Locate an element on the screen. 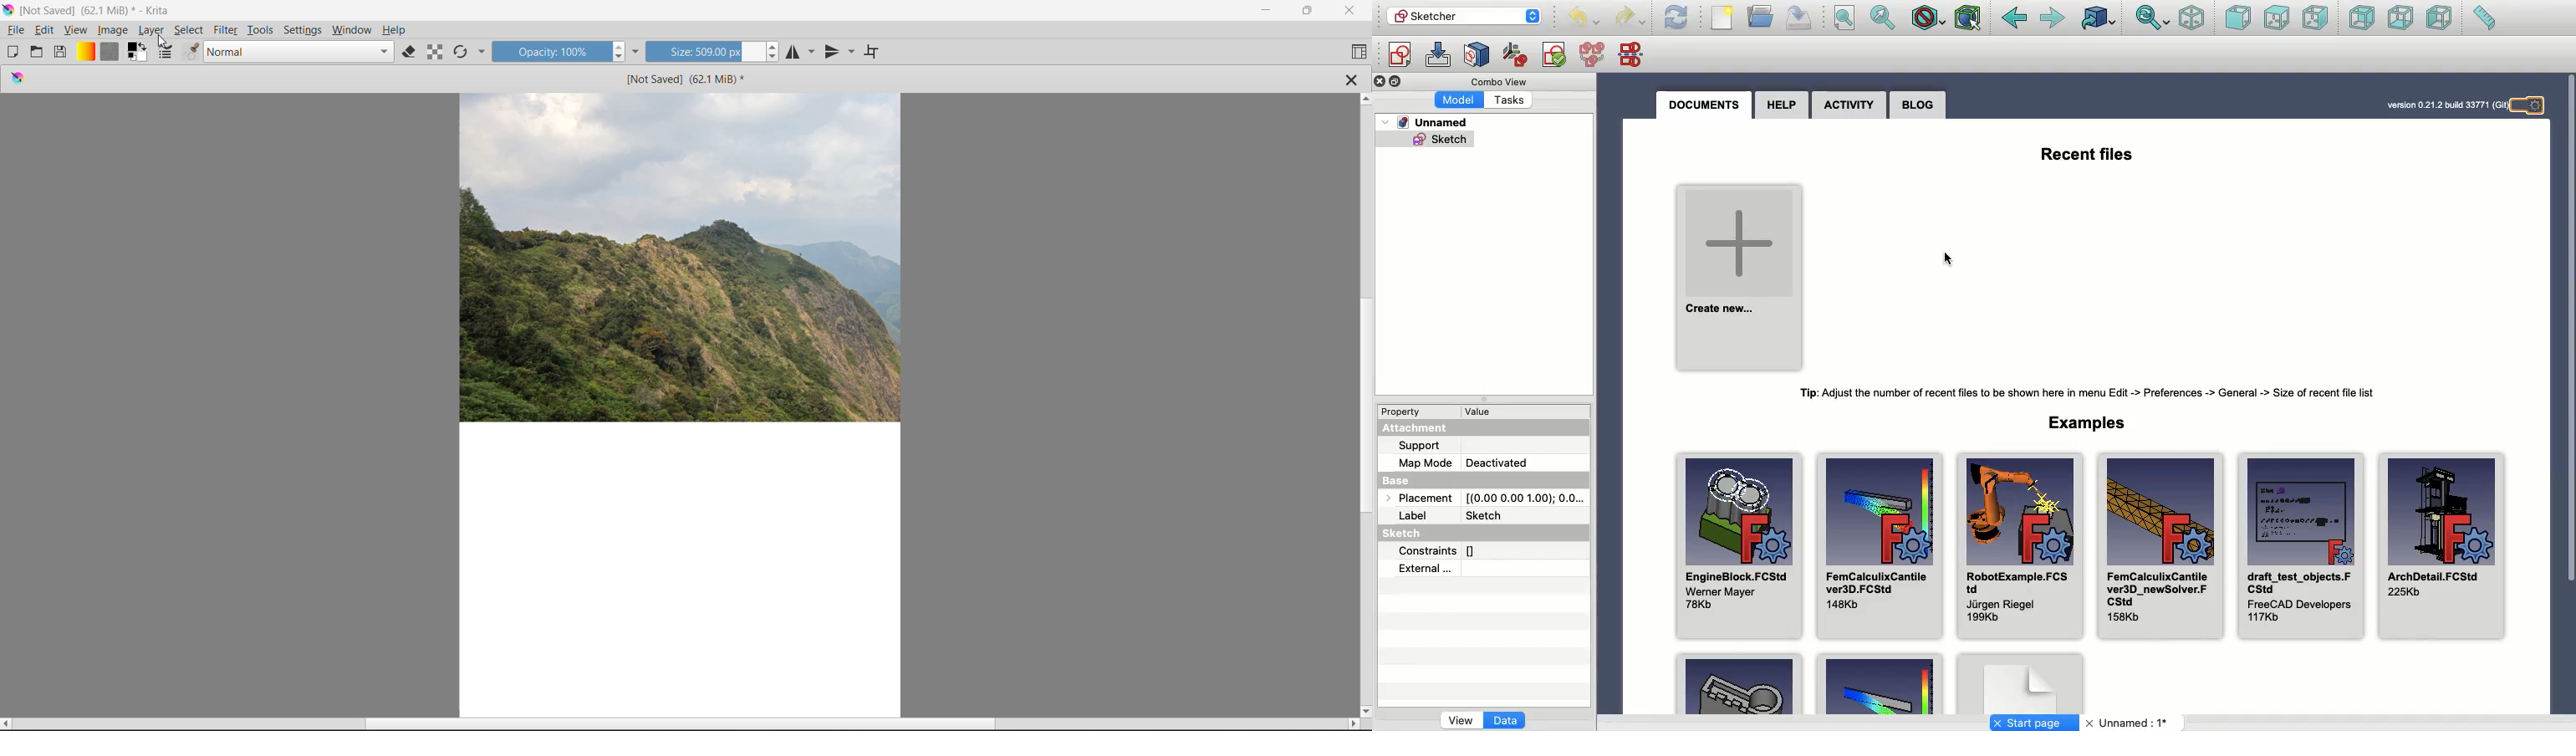 This screenshot has height=756, width=2576. value is located at coordinates (1482, 412).